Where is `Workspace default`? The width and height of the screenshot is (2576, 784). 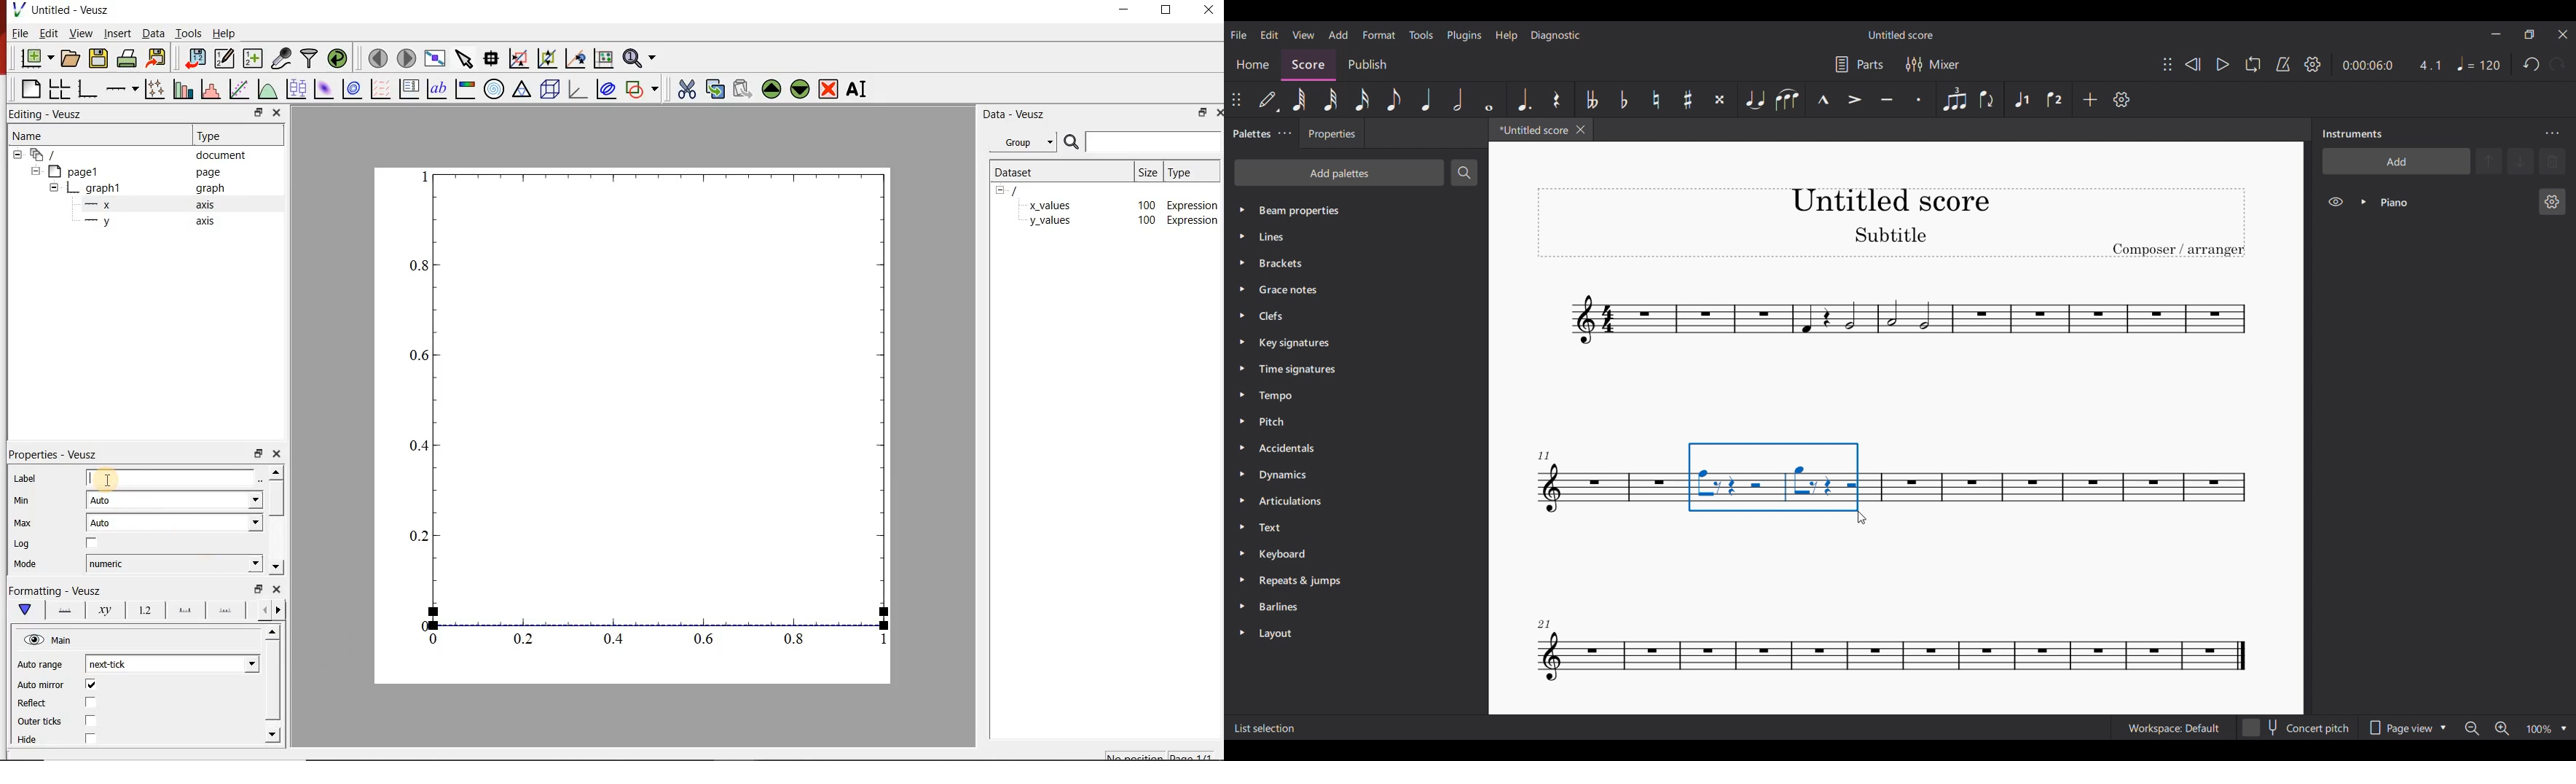
Workspace default is located at coordinates (2172, 726).